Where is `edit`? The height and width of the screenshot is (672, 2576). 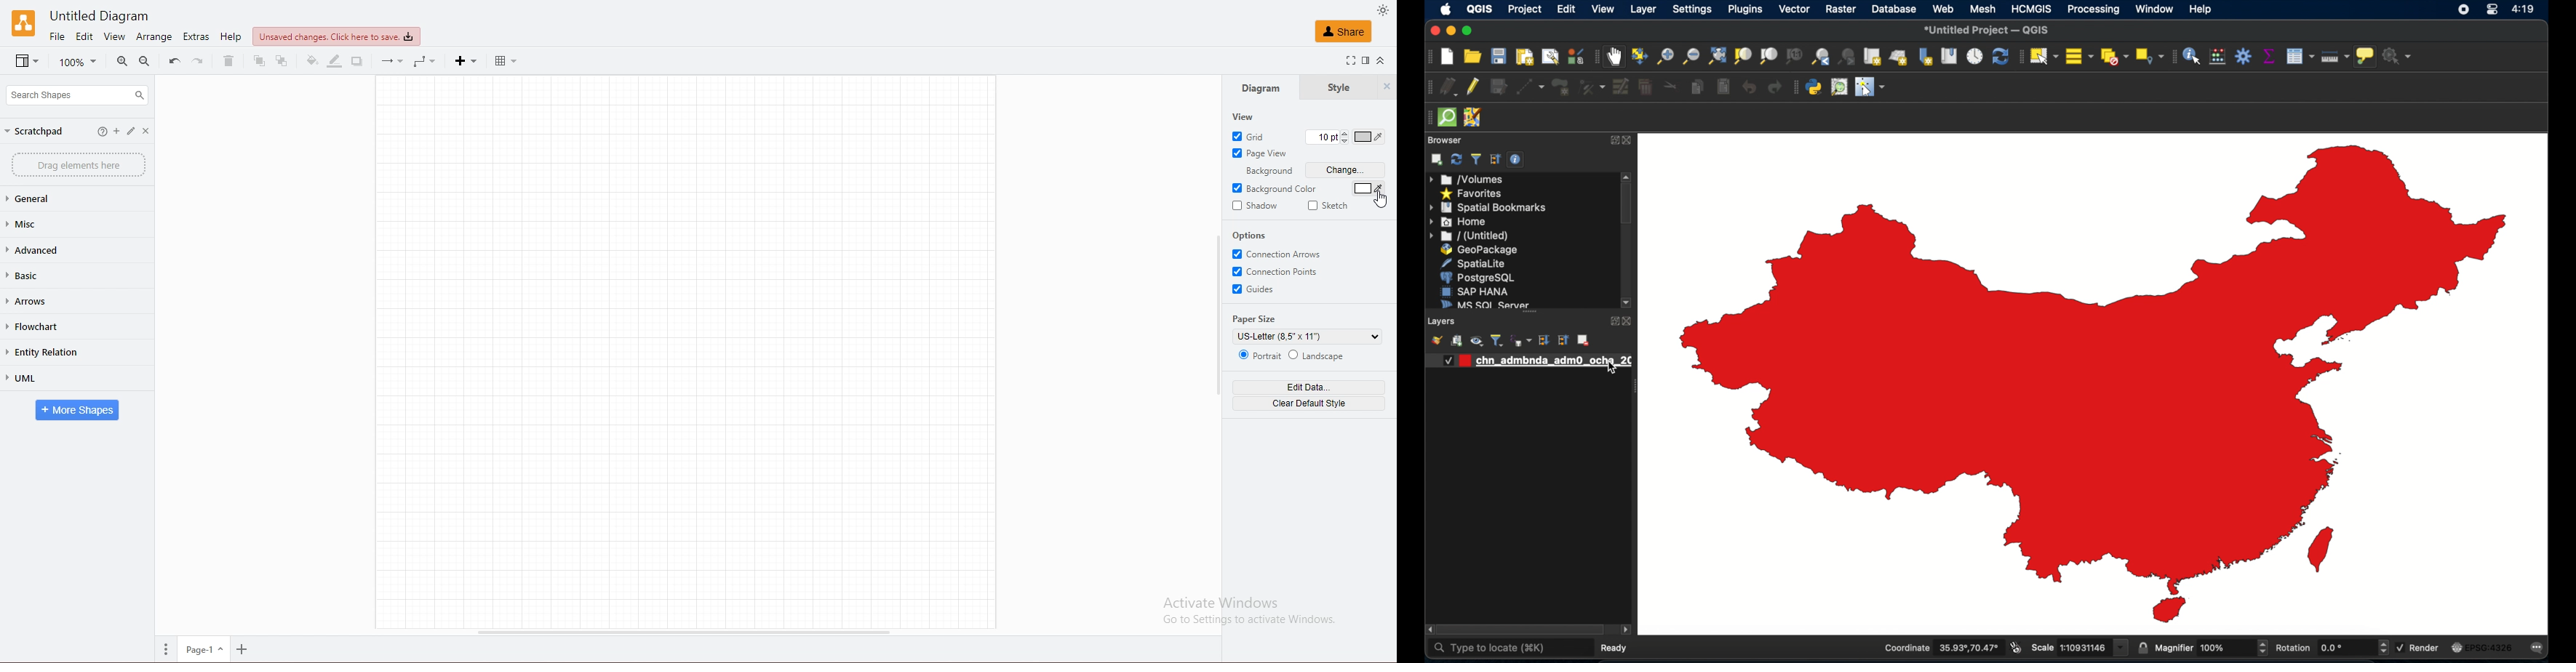 edit is located at coordinates (1567, 9).